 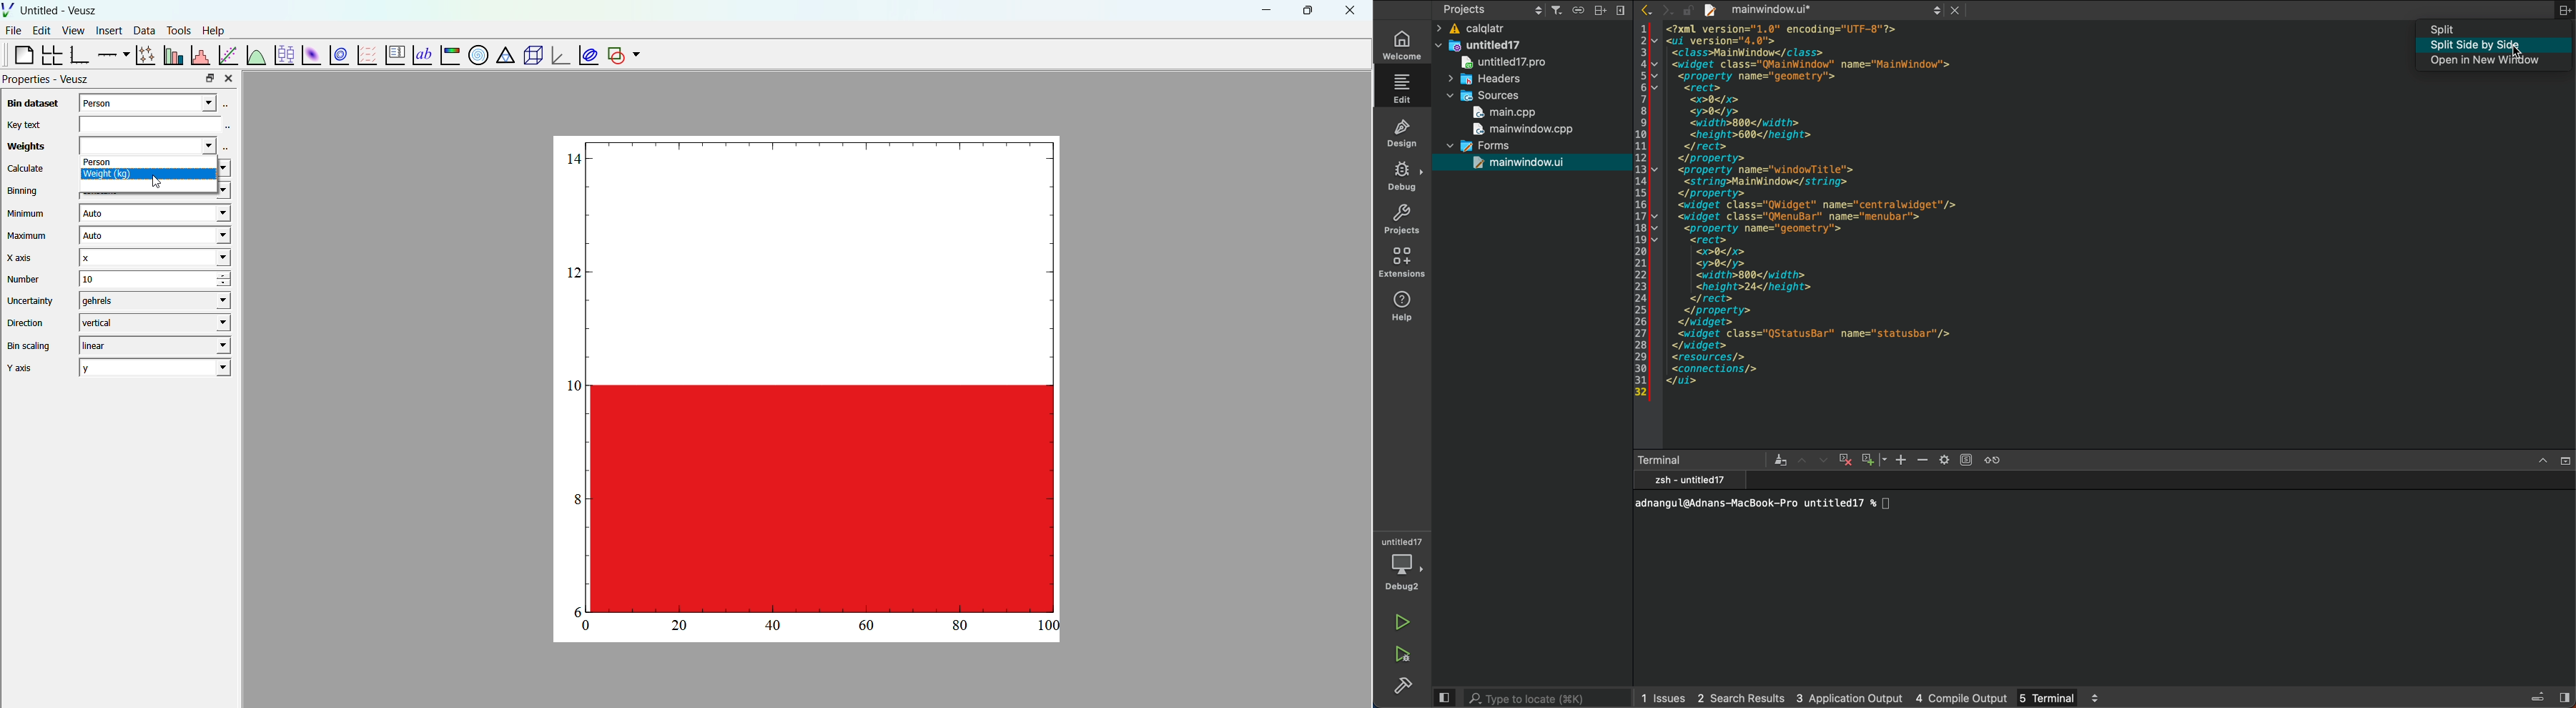 What do you see at coordinates (25, 368) in the screenshot?
I see `Y axis` at bounding box center [25, 368].